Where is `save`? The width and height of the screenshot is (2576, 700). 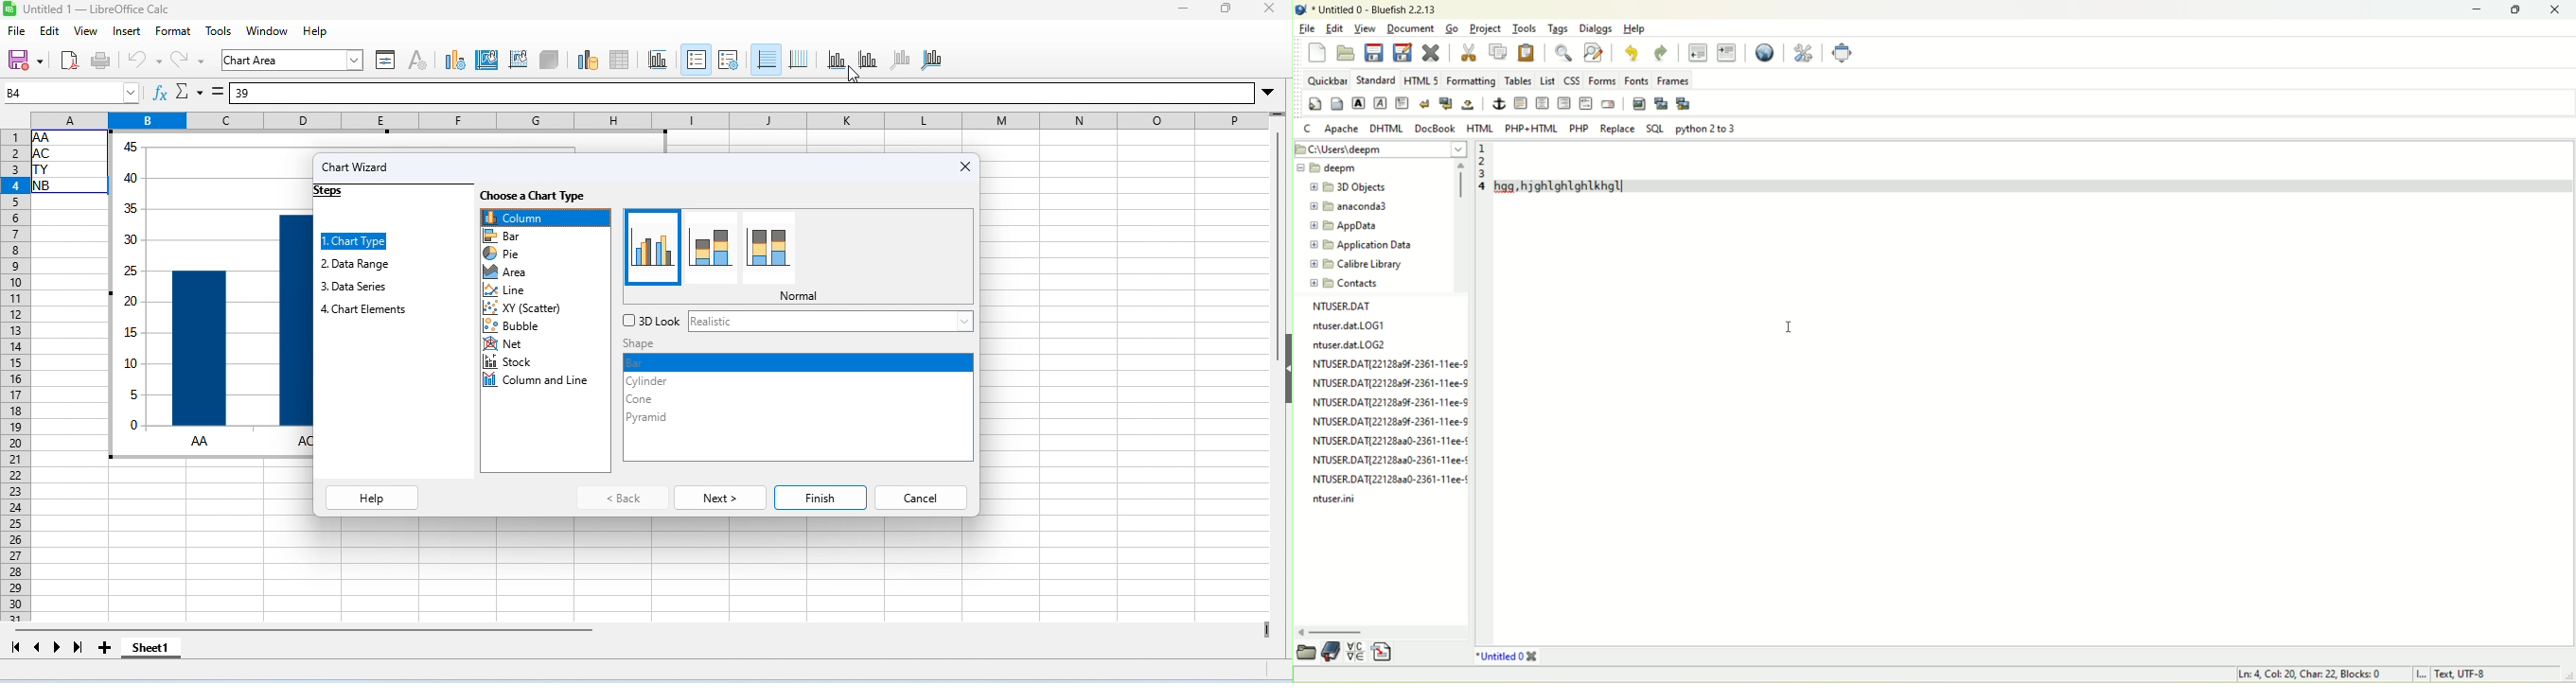
save is located at coordinates (1374, 51).